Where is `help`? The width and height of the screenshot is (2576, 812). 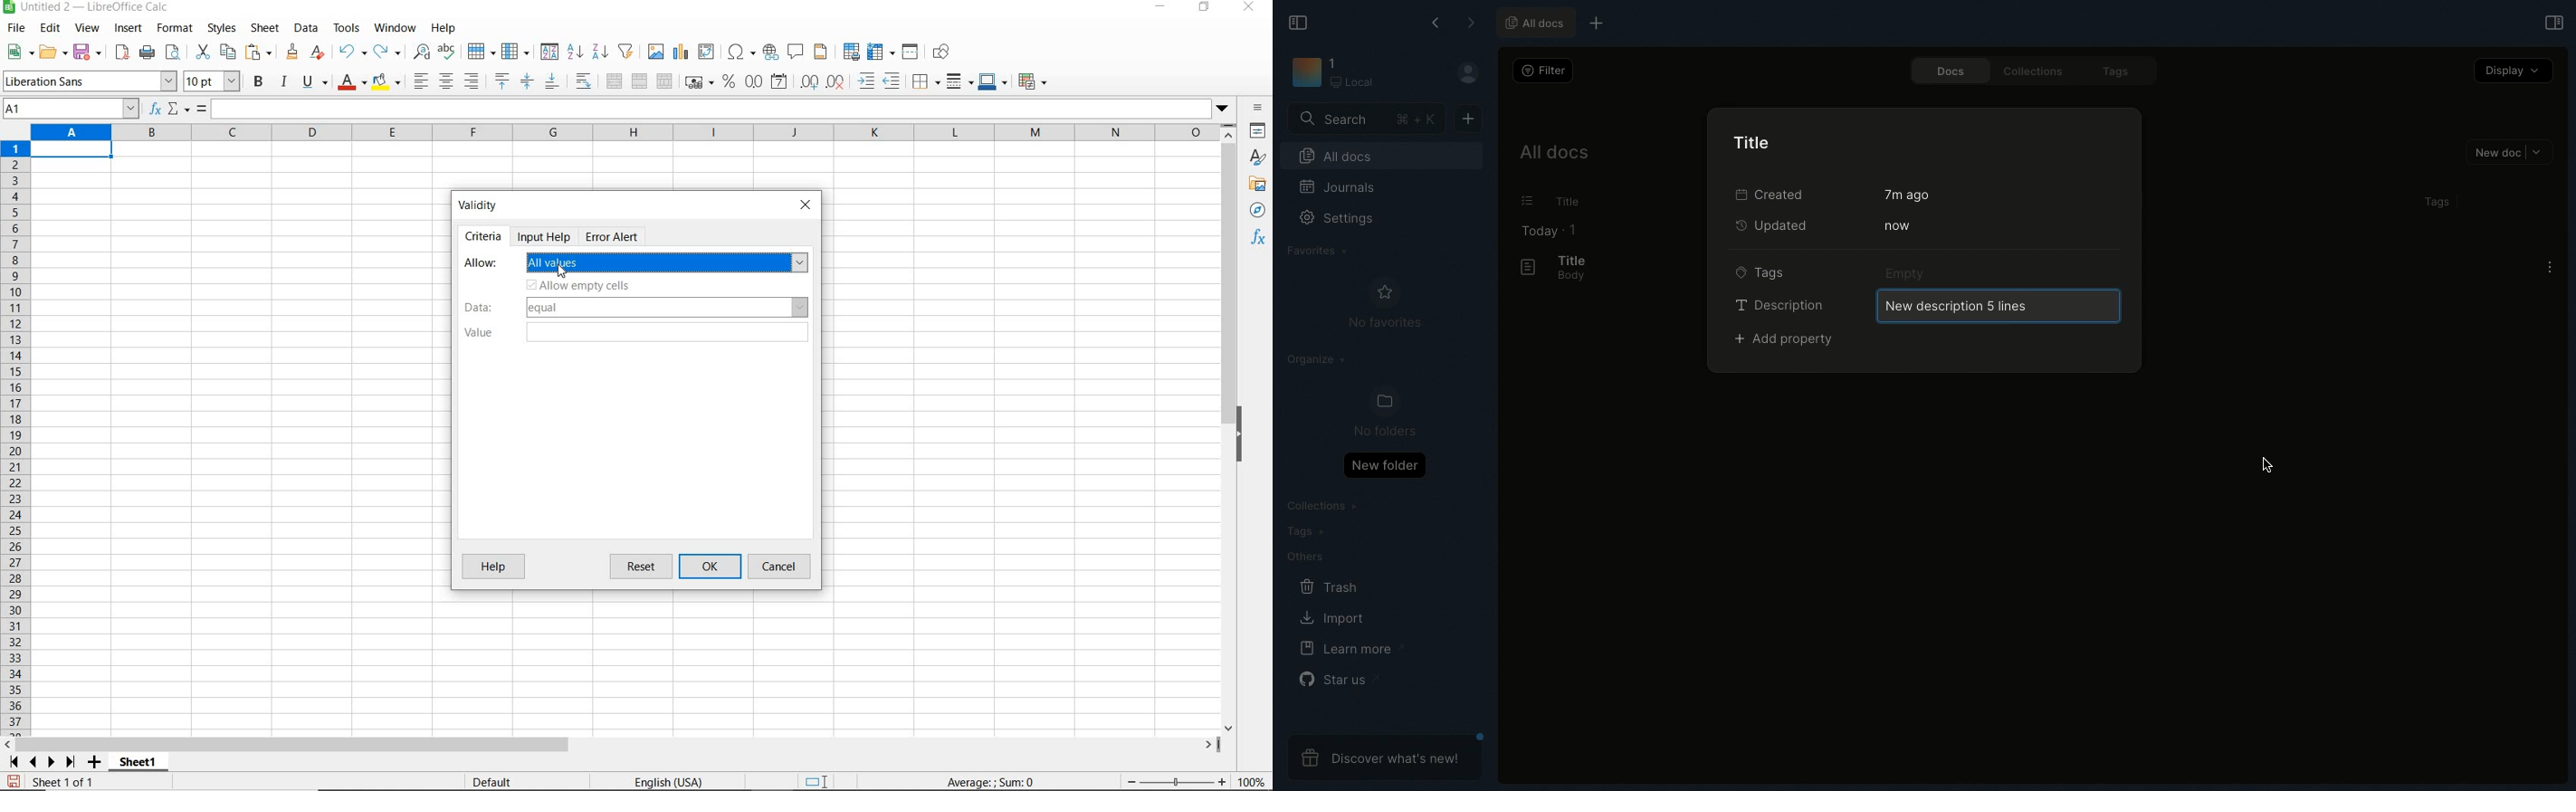
help is located at coordinates (443, 28).